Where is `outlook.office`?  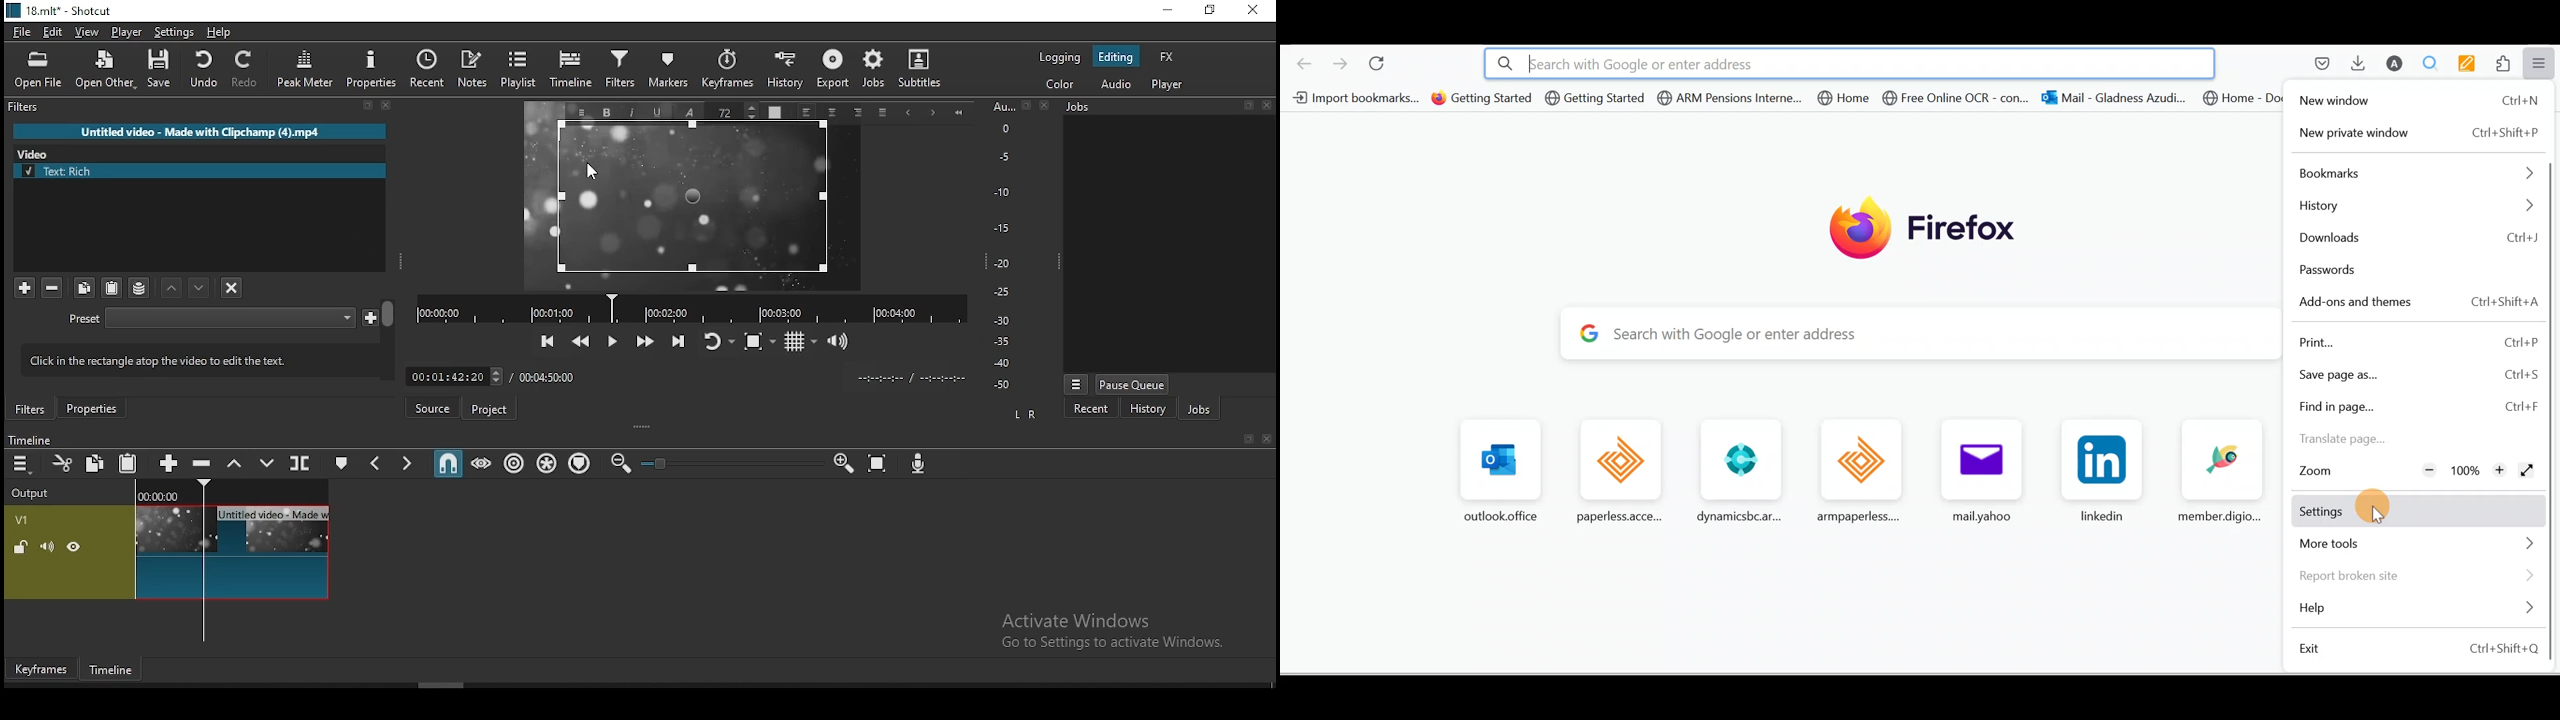
outlook.office is located at coordinates (1495, 472).